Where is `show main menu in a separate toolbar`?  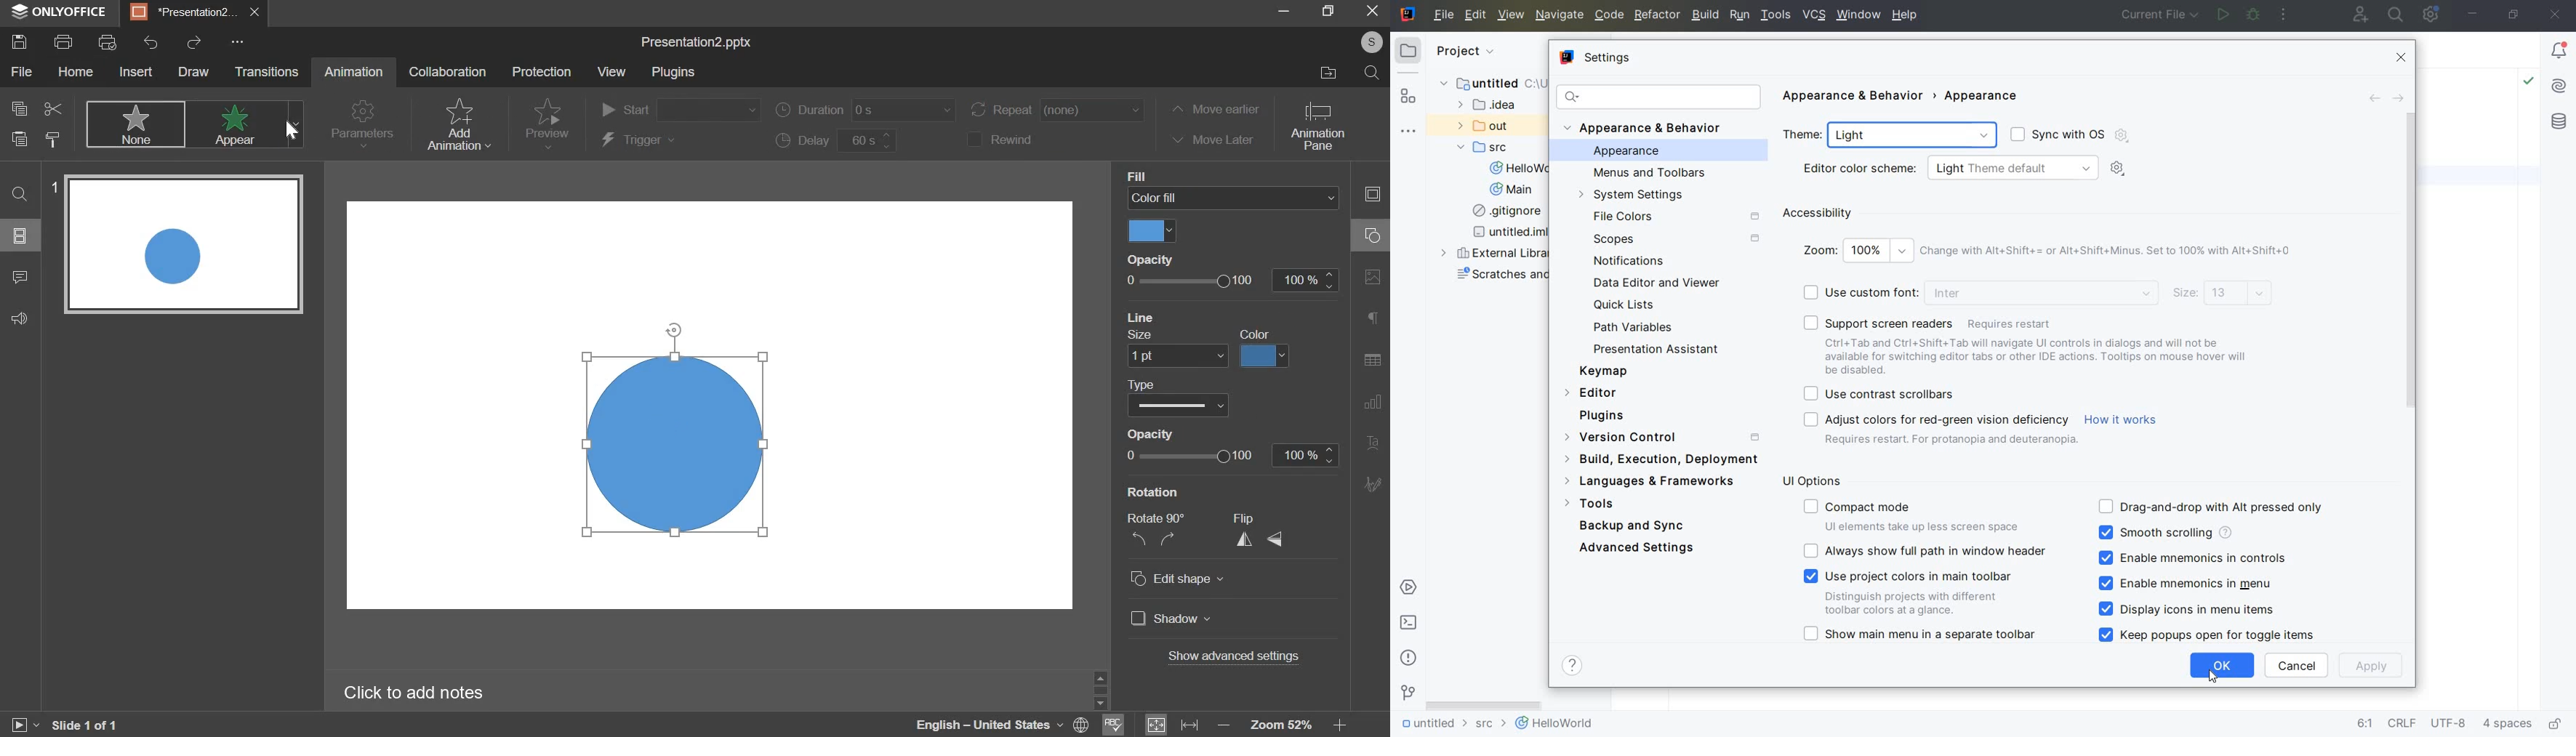 show main menu in a separate toolbar is located at coordinates (1925, 636).